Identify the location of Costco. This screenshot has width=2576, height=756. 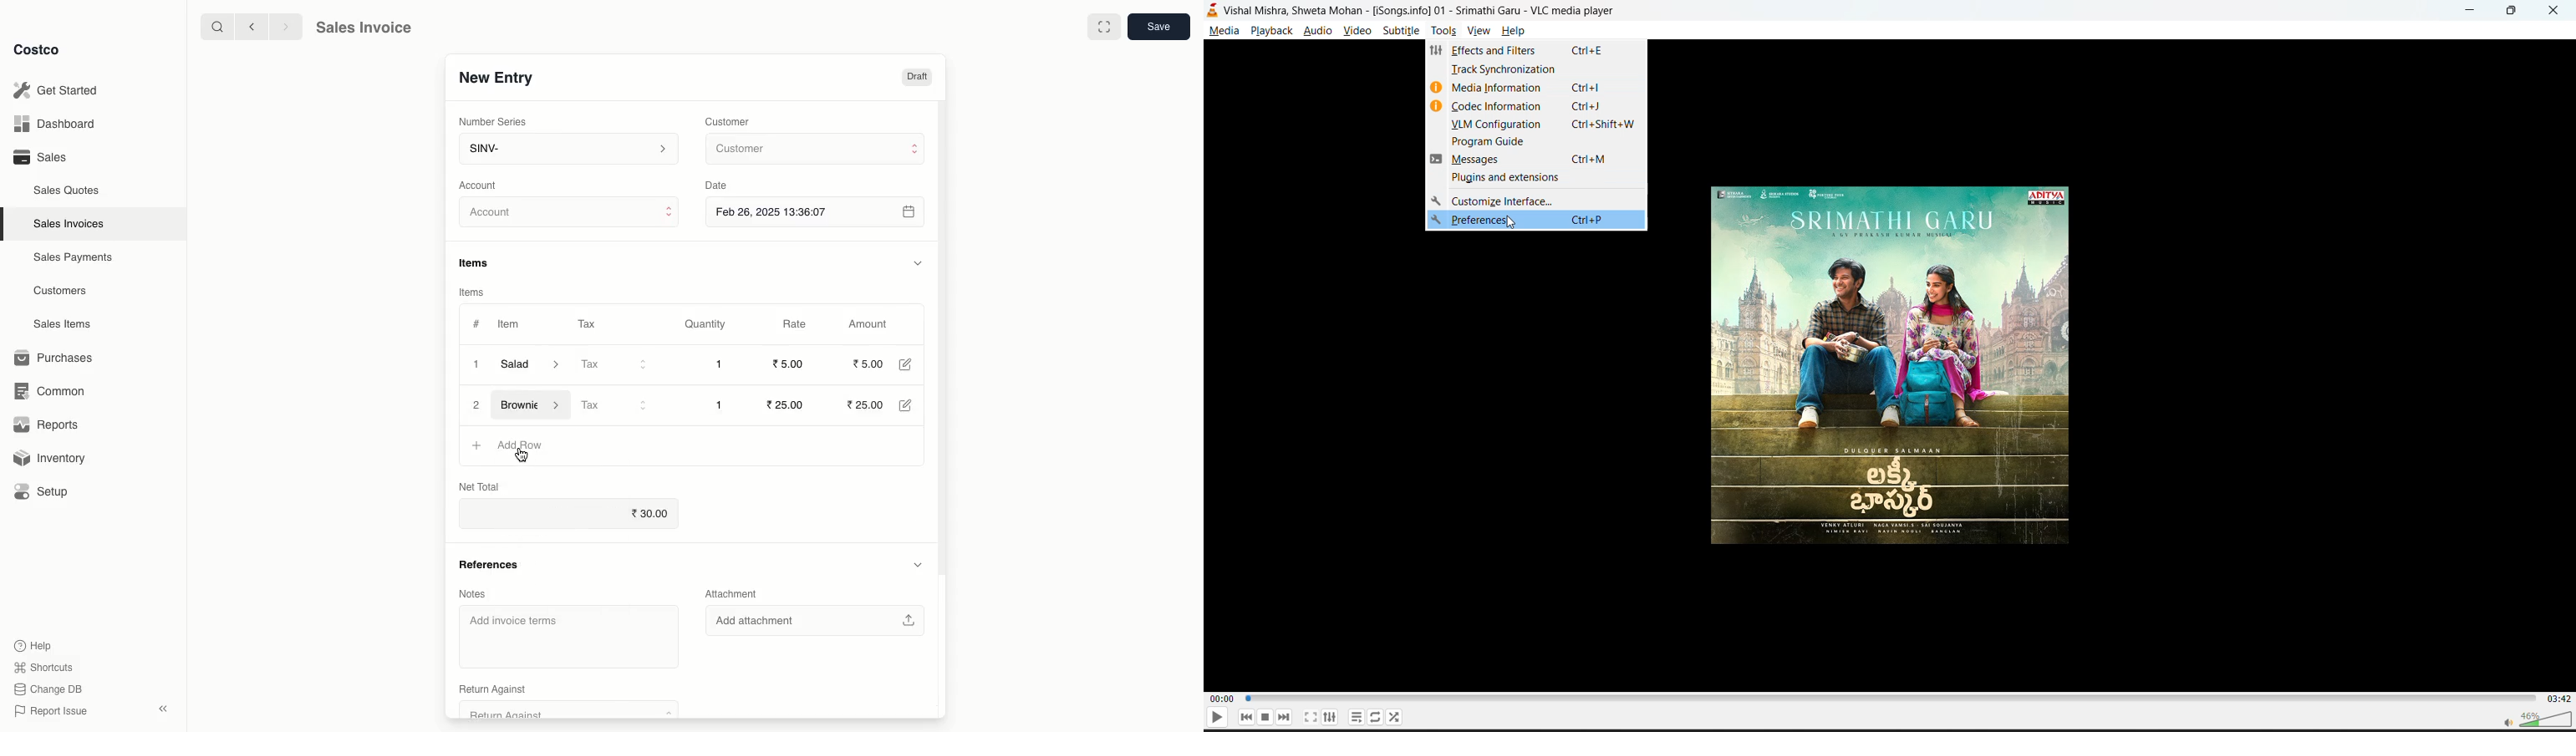
(41, 50).